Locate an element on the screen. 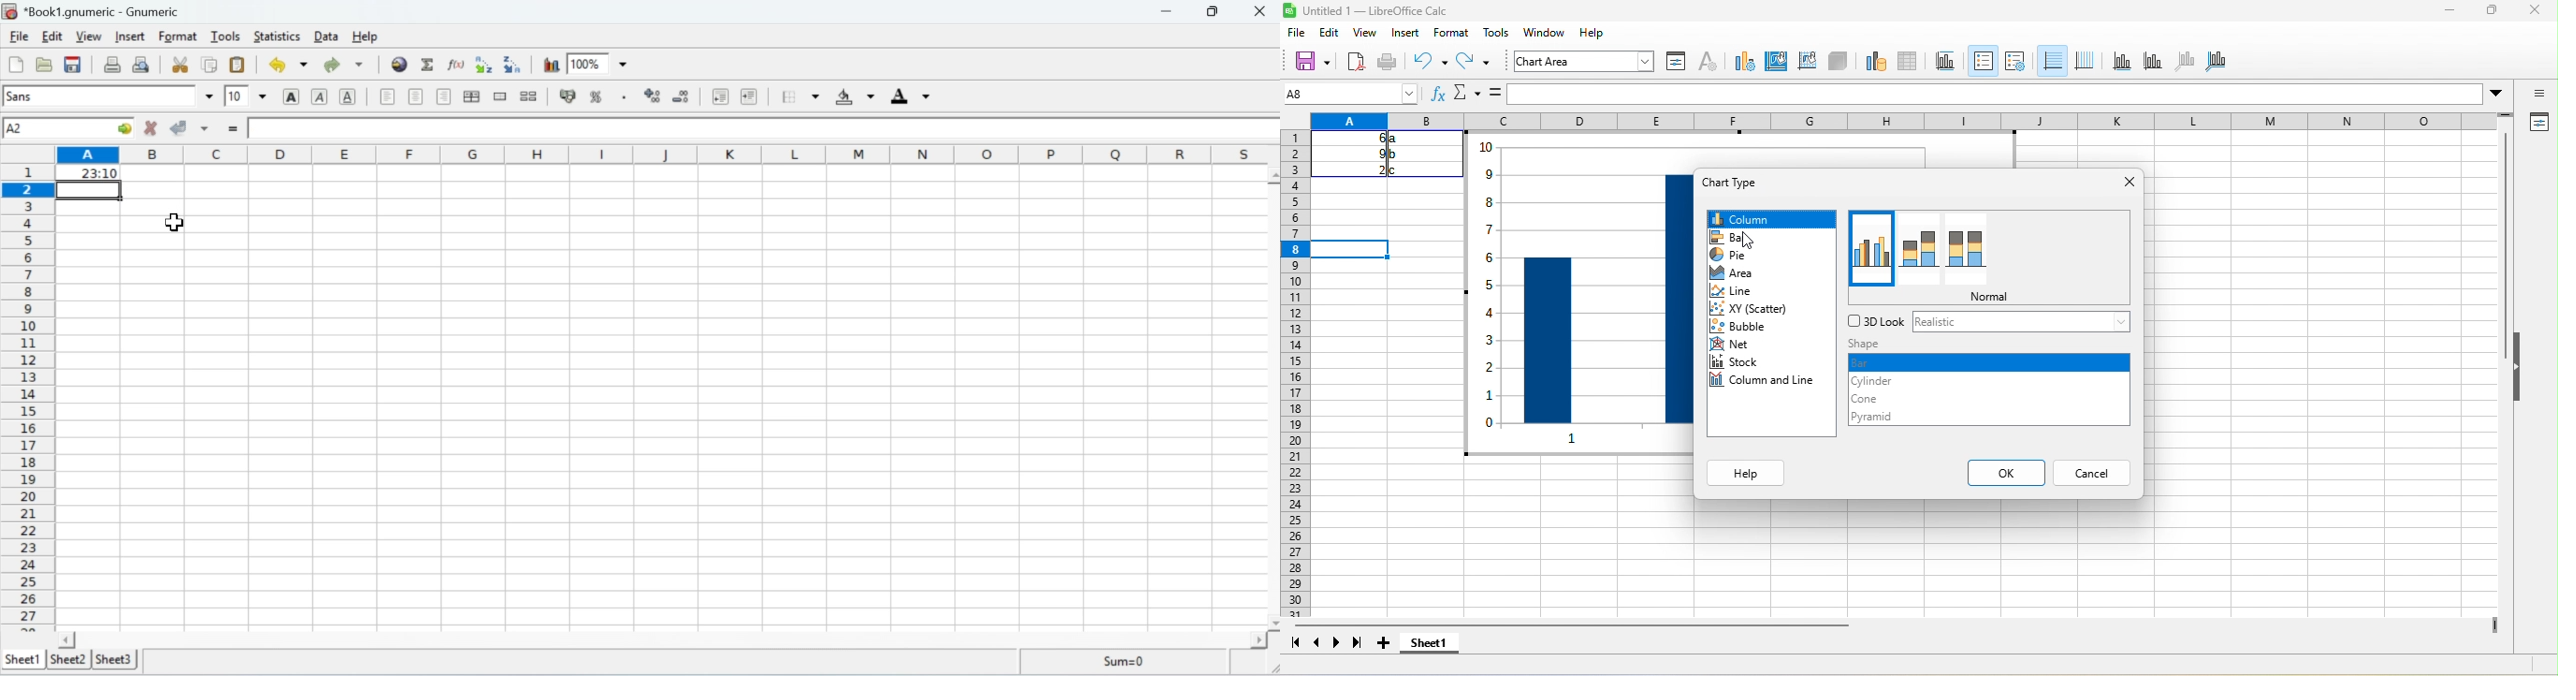  legend is located at coordinates (2085, 60).